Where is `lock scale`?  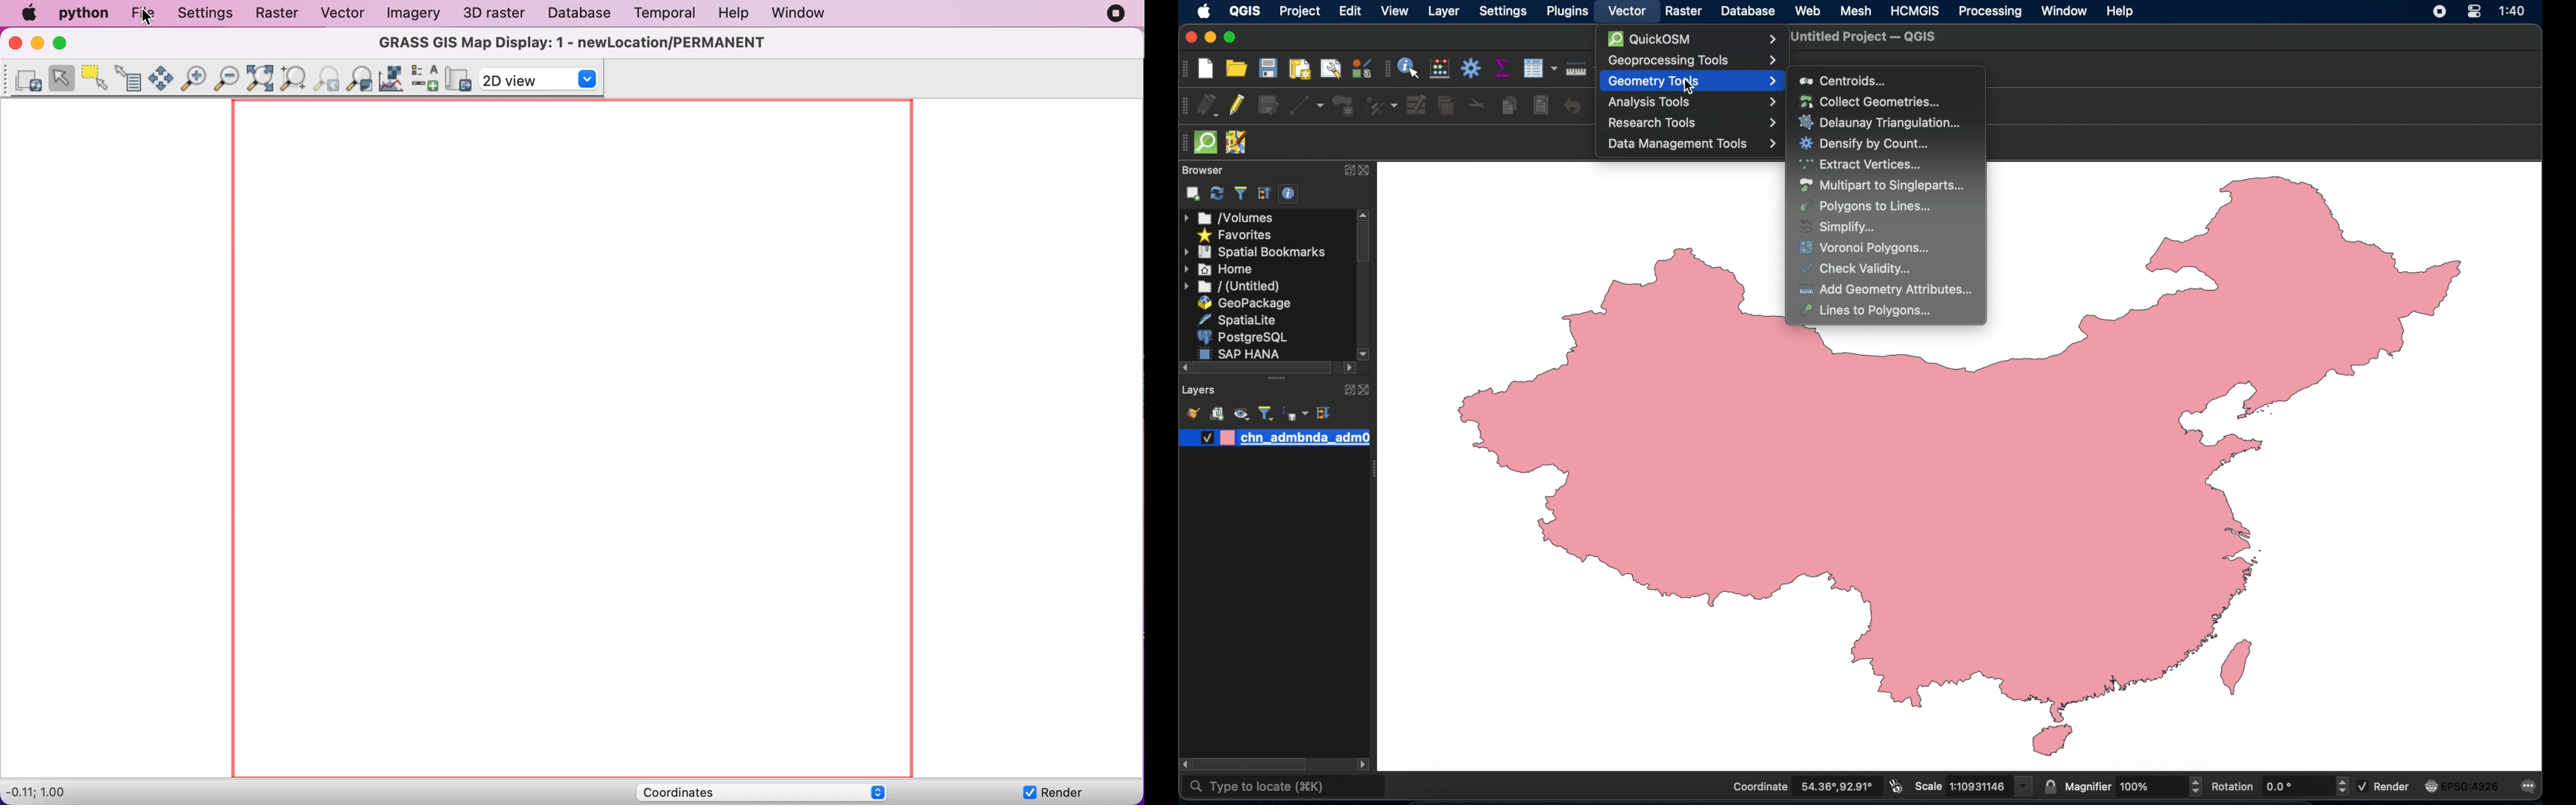
lock scale is located at coordinates (2049, 786).